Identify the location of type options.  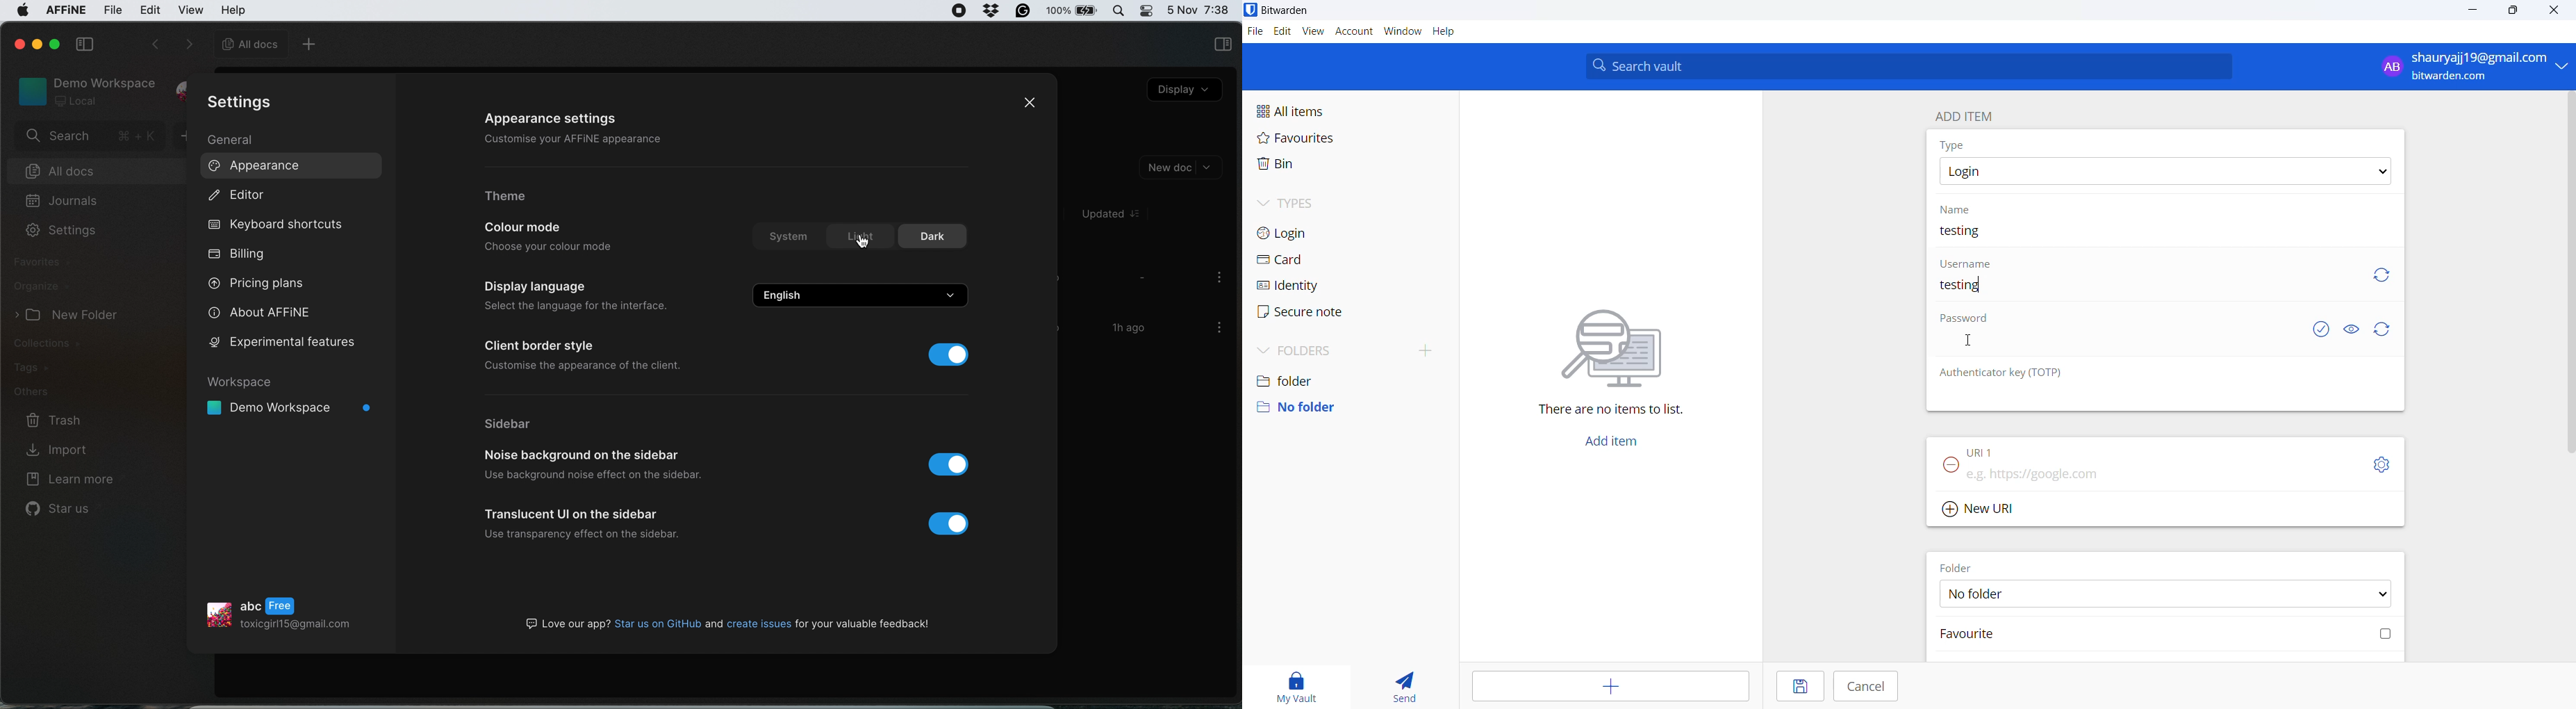
(2164, 171).